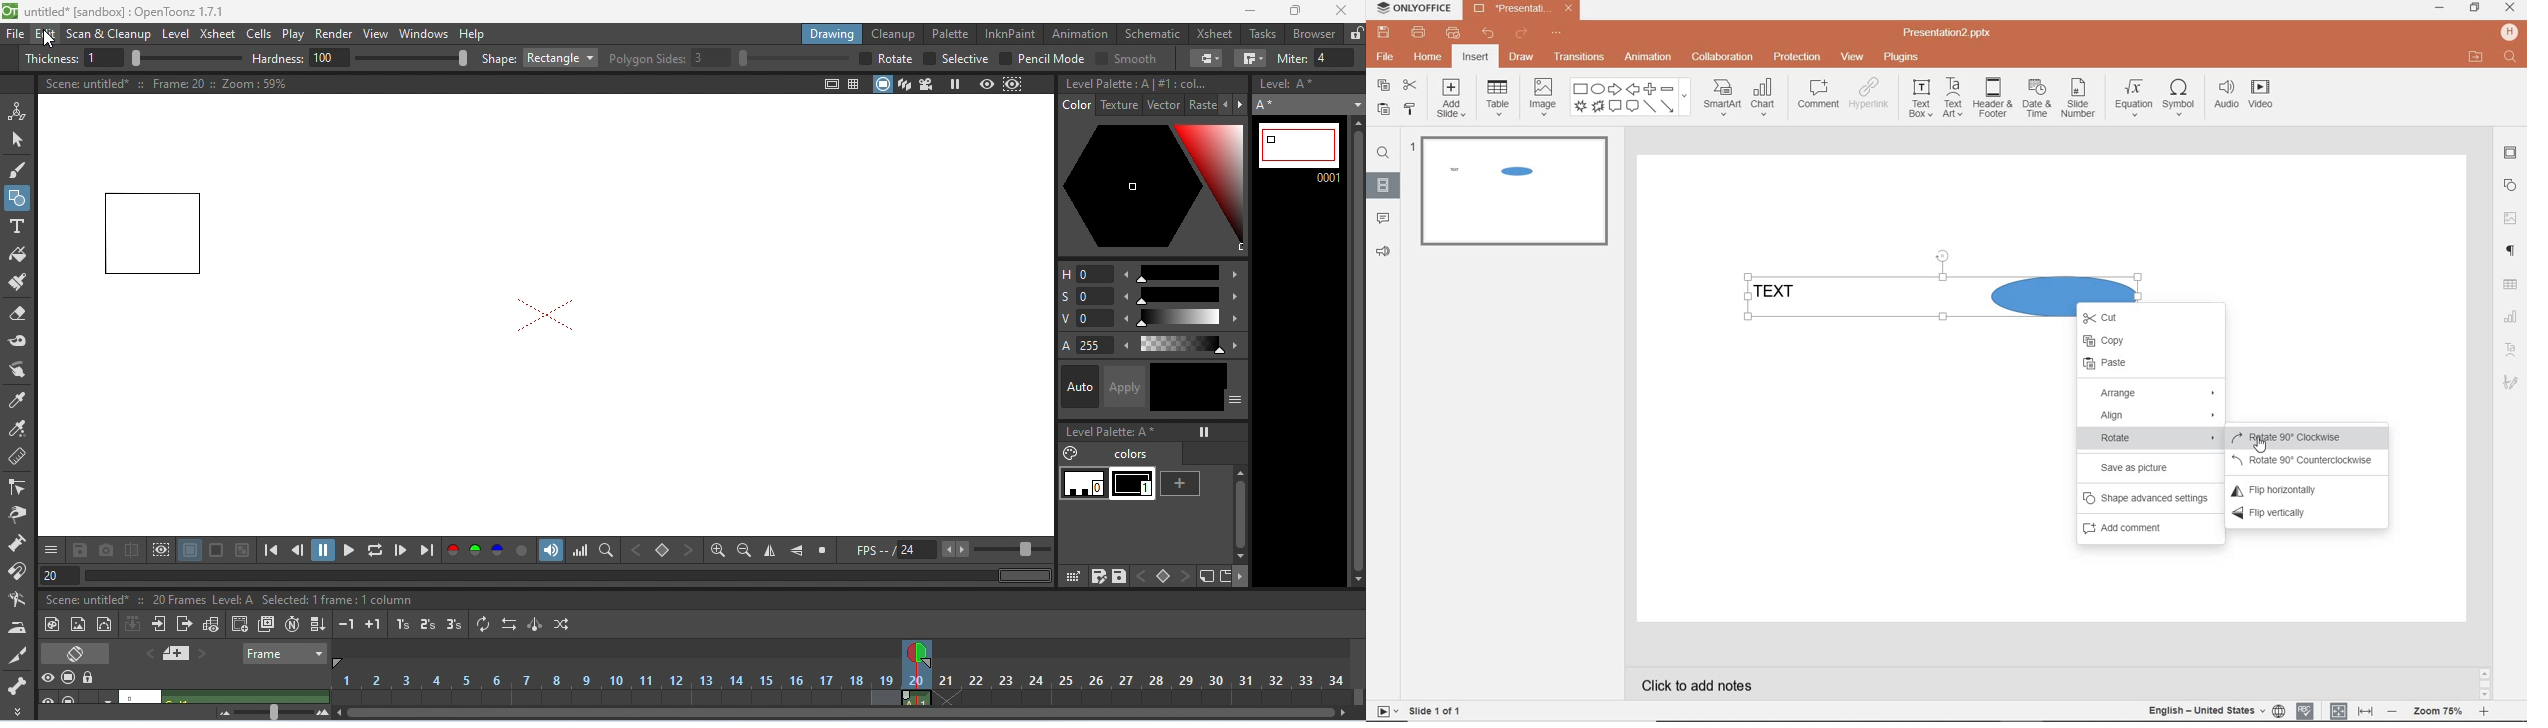 The image size is (2548, 728). Describe the element at coordinates (2486, 683) in the screenshot. I see `SCROLLBAR` at that location.